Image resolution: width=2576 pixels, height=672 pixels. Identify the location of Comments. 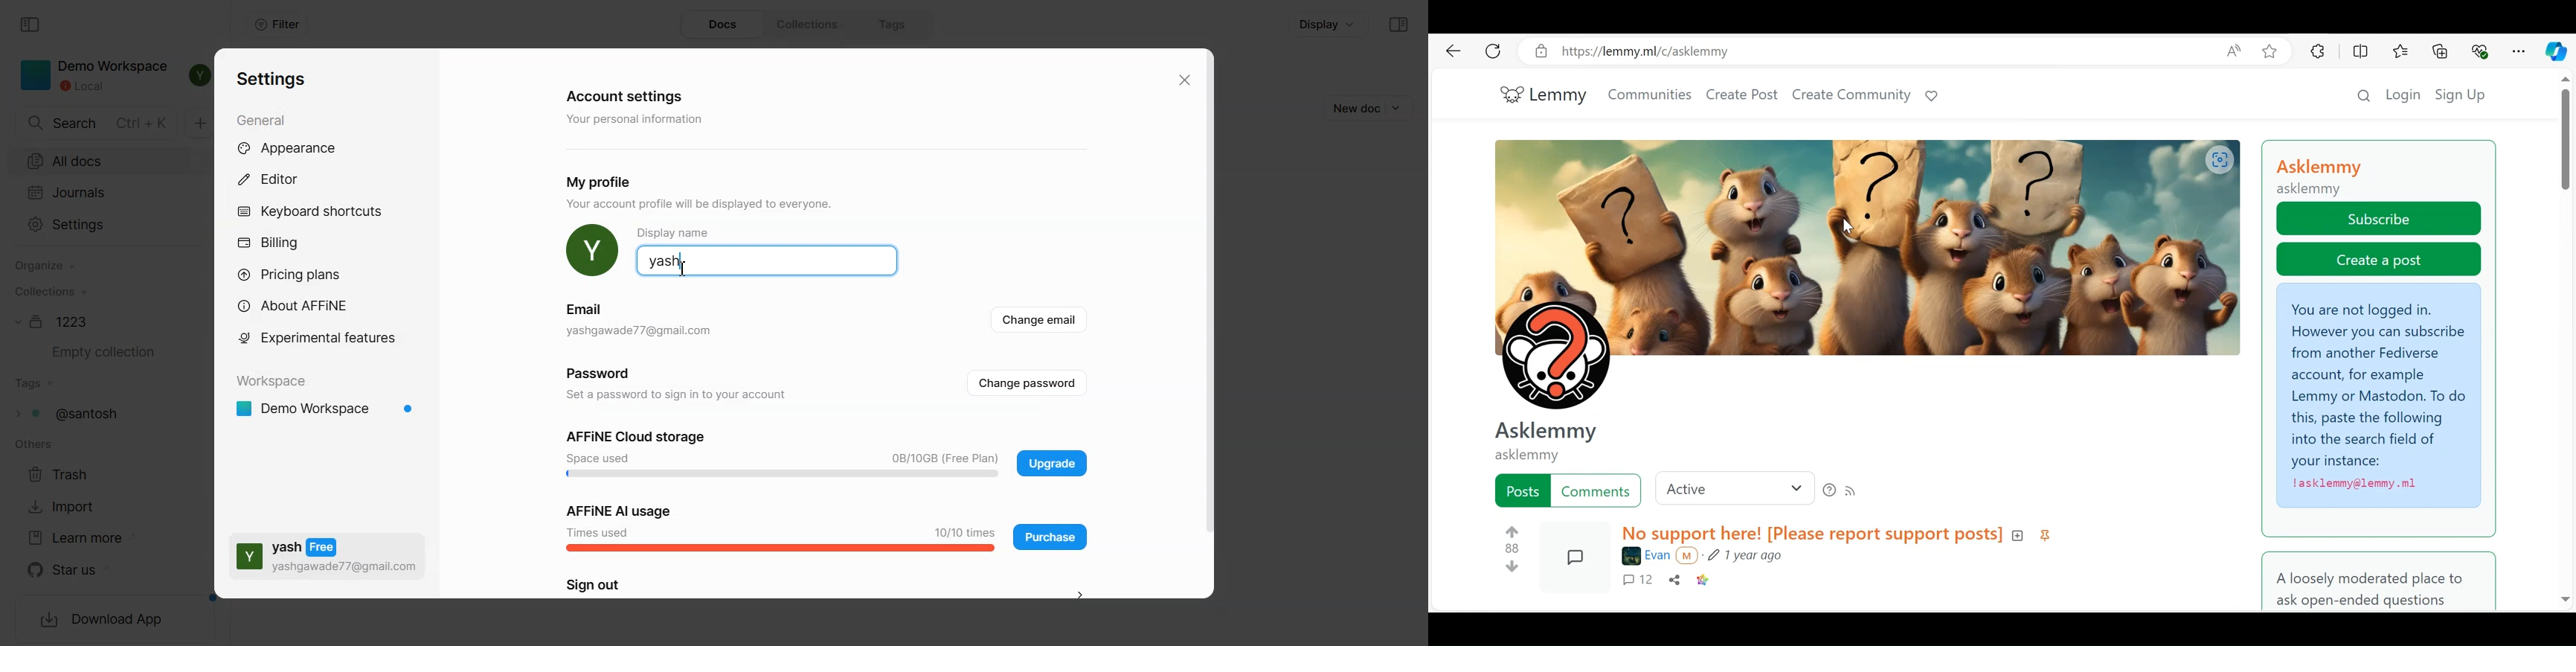
(1640, 581).